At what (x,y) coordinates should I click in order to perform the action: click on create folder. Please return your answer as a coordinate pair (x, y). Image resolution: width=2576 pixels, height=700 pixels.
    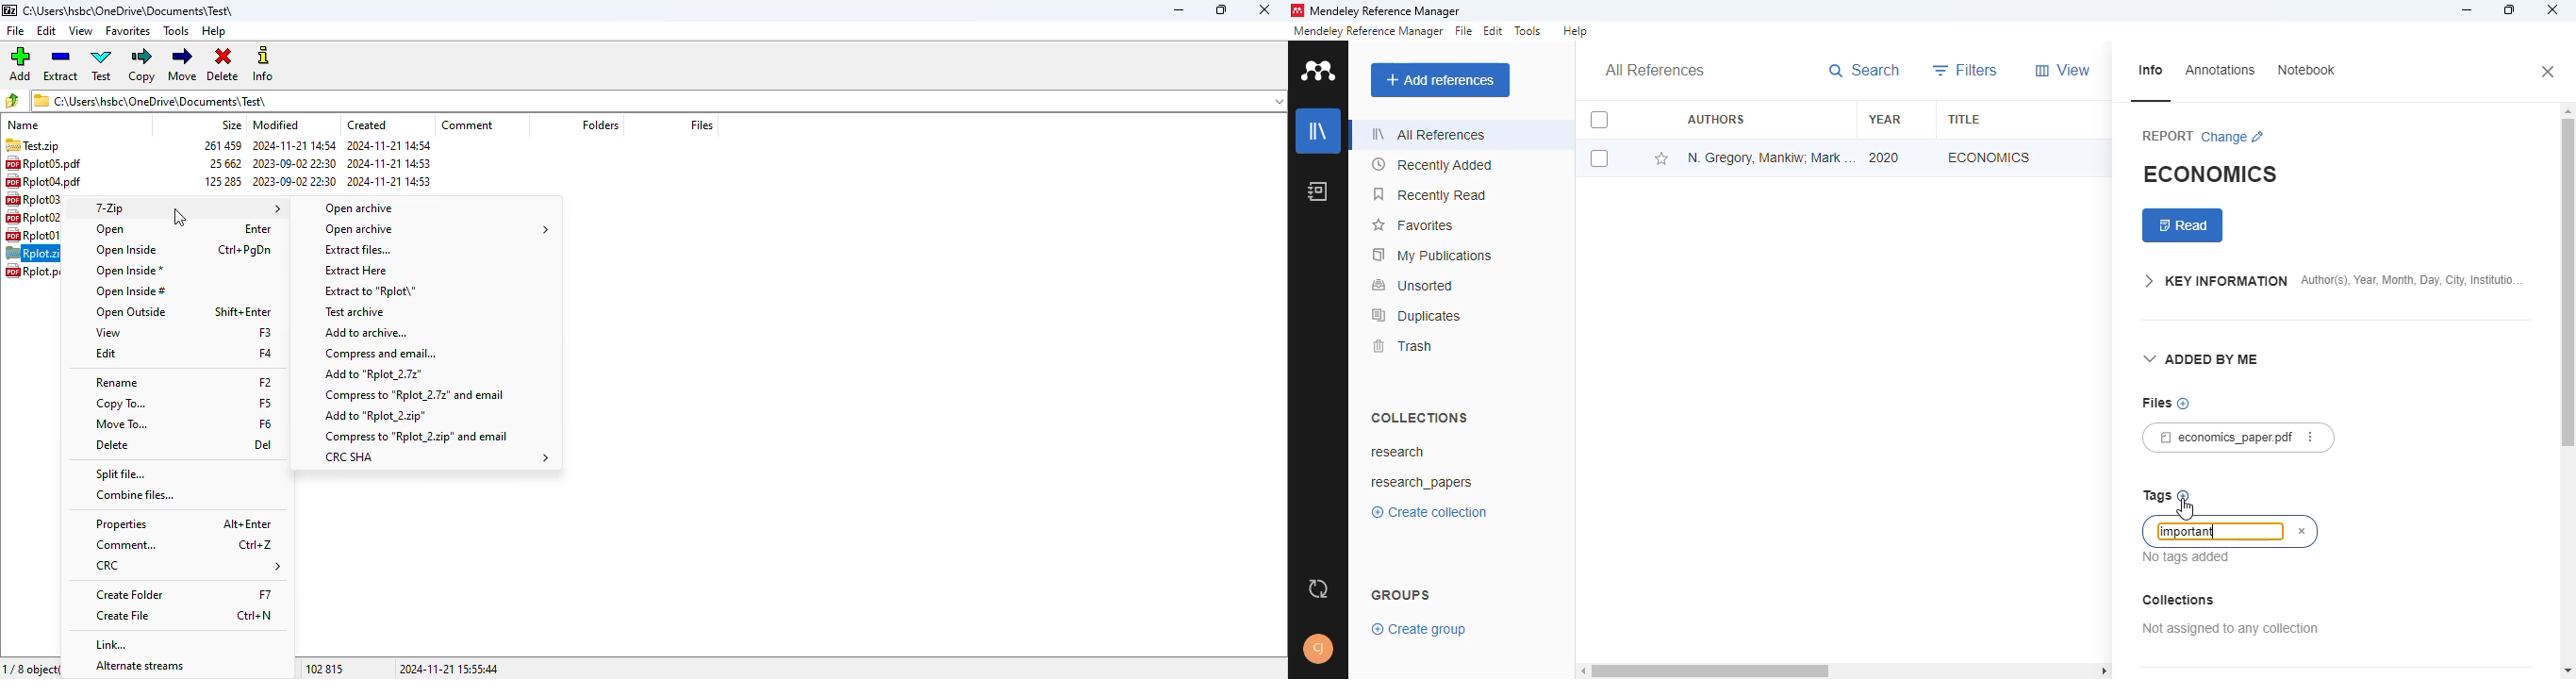
    Looking at the image, I should click on (129, 593).